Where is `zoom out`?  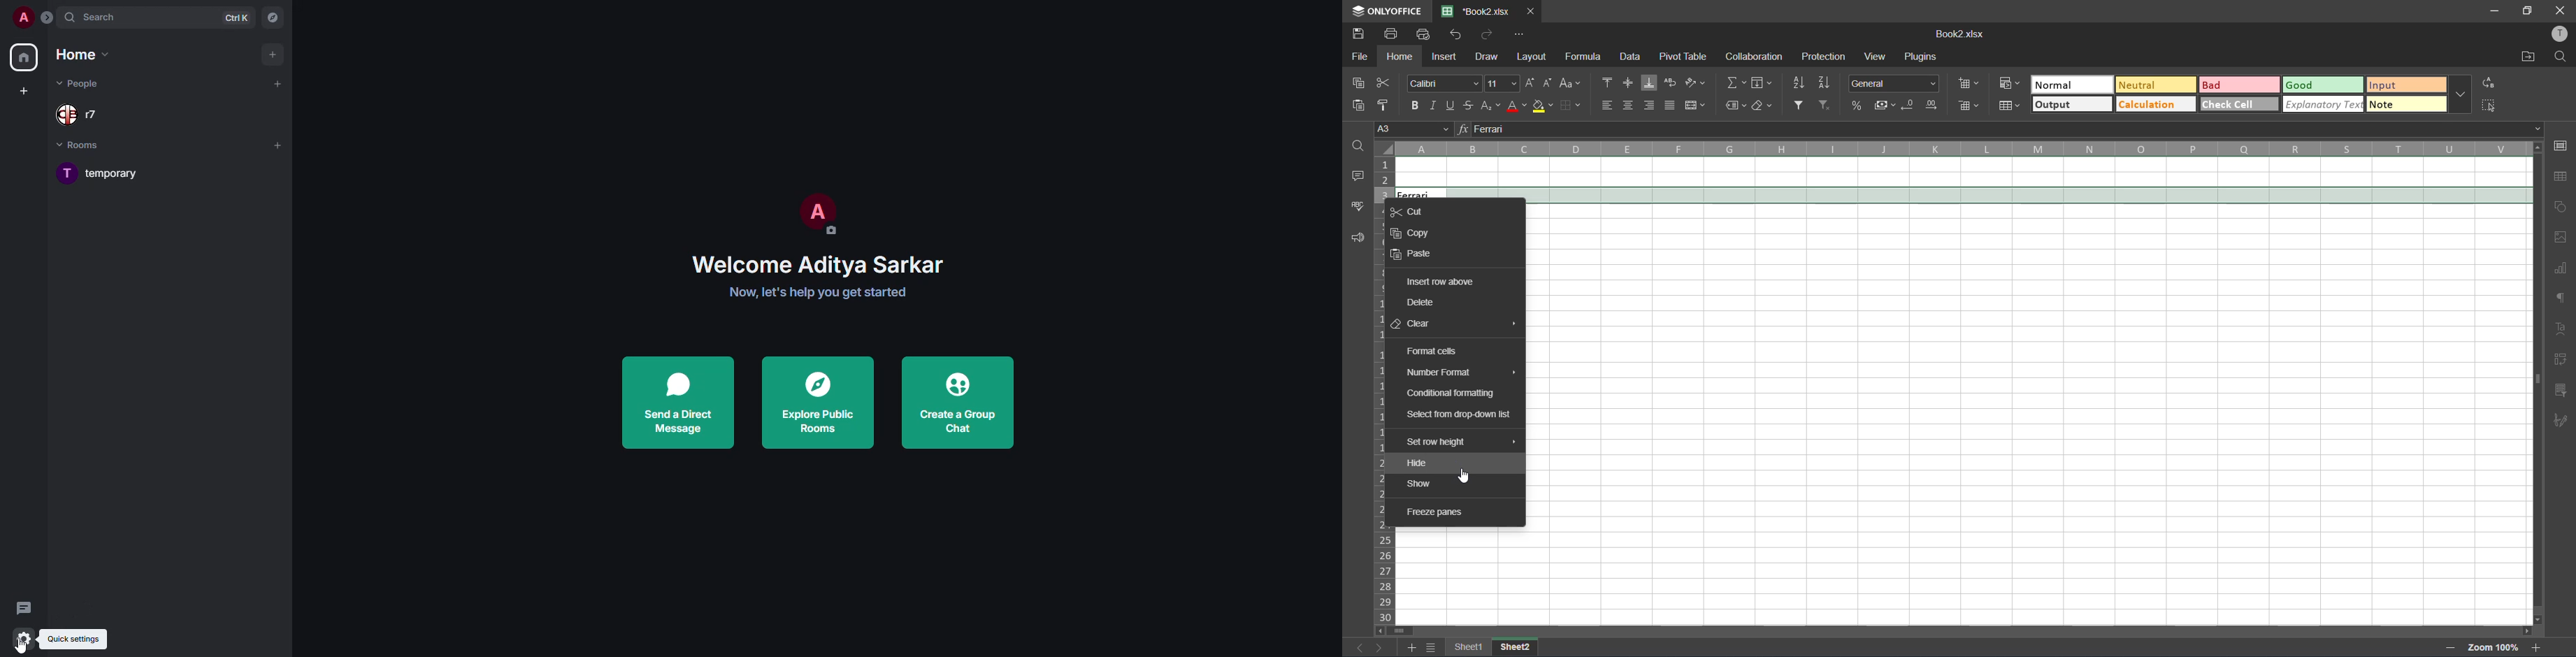
zoom out is located at coordinates (2452, 647).